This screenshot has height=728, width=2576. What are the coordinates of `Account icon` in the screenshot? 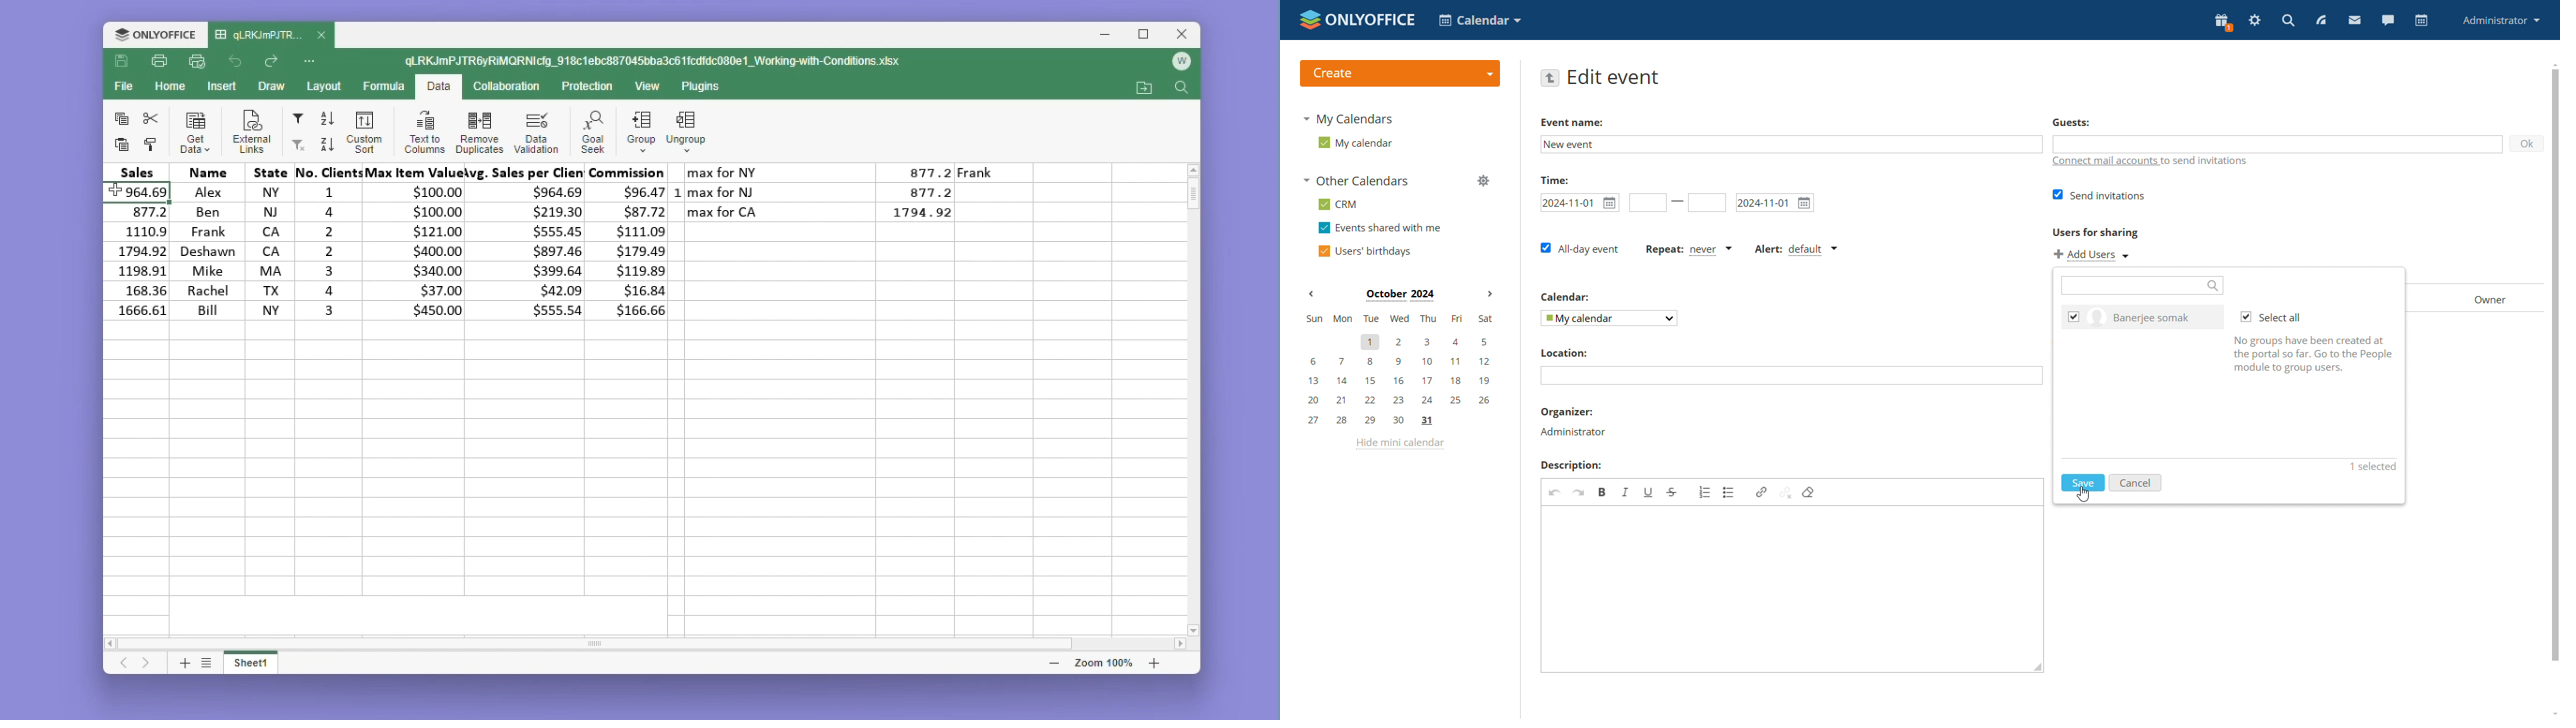 It's located at (1181, 62).